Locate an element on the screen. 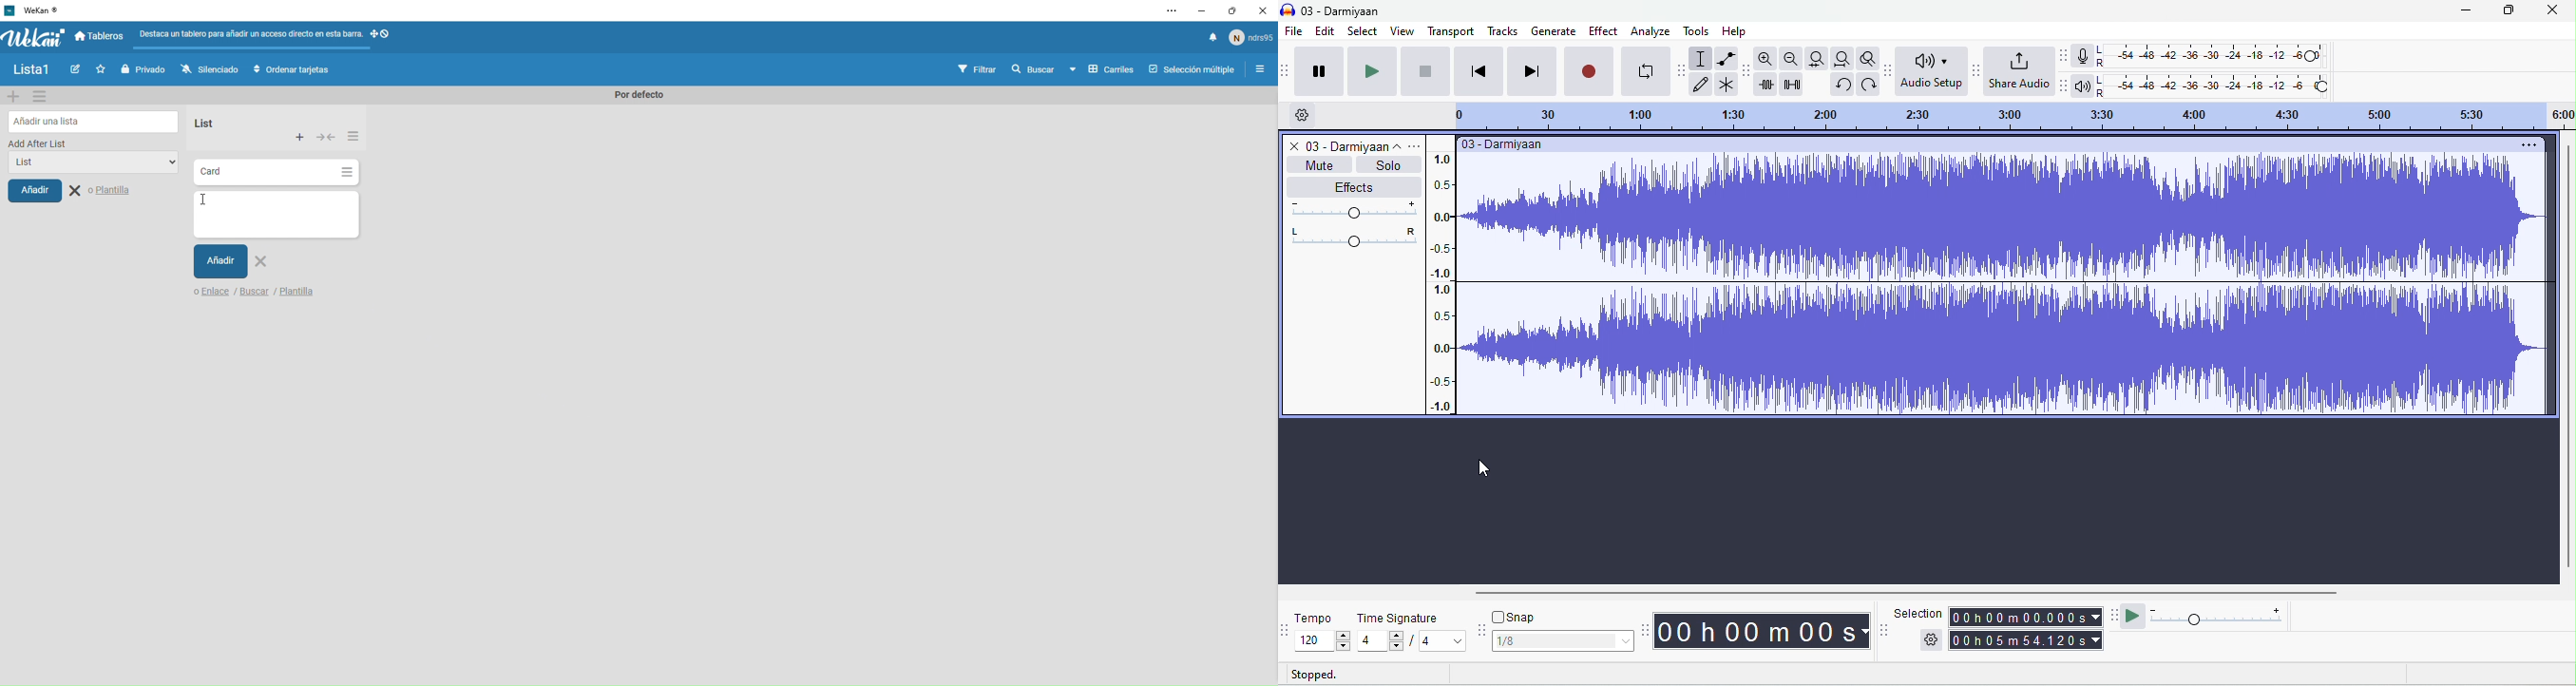  play at speed tool bar is located at coordinates (2115, 613).